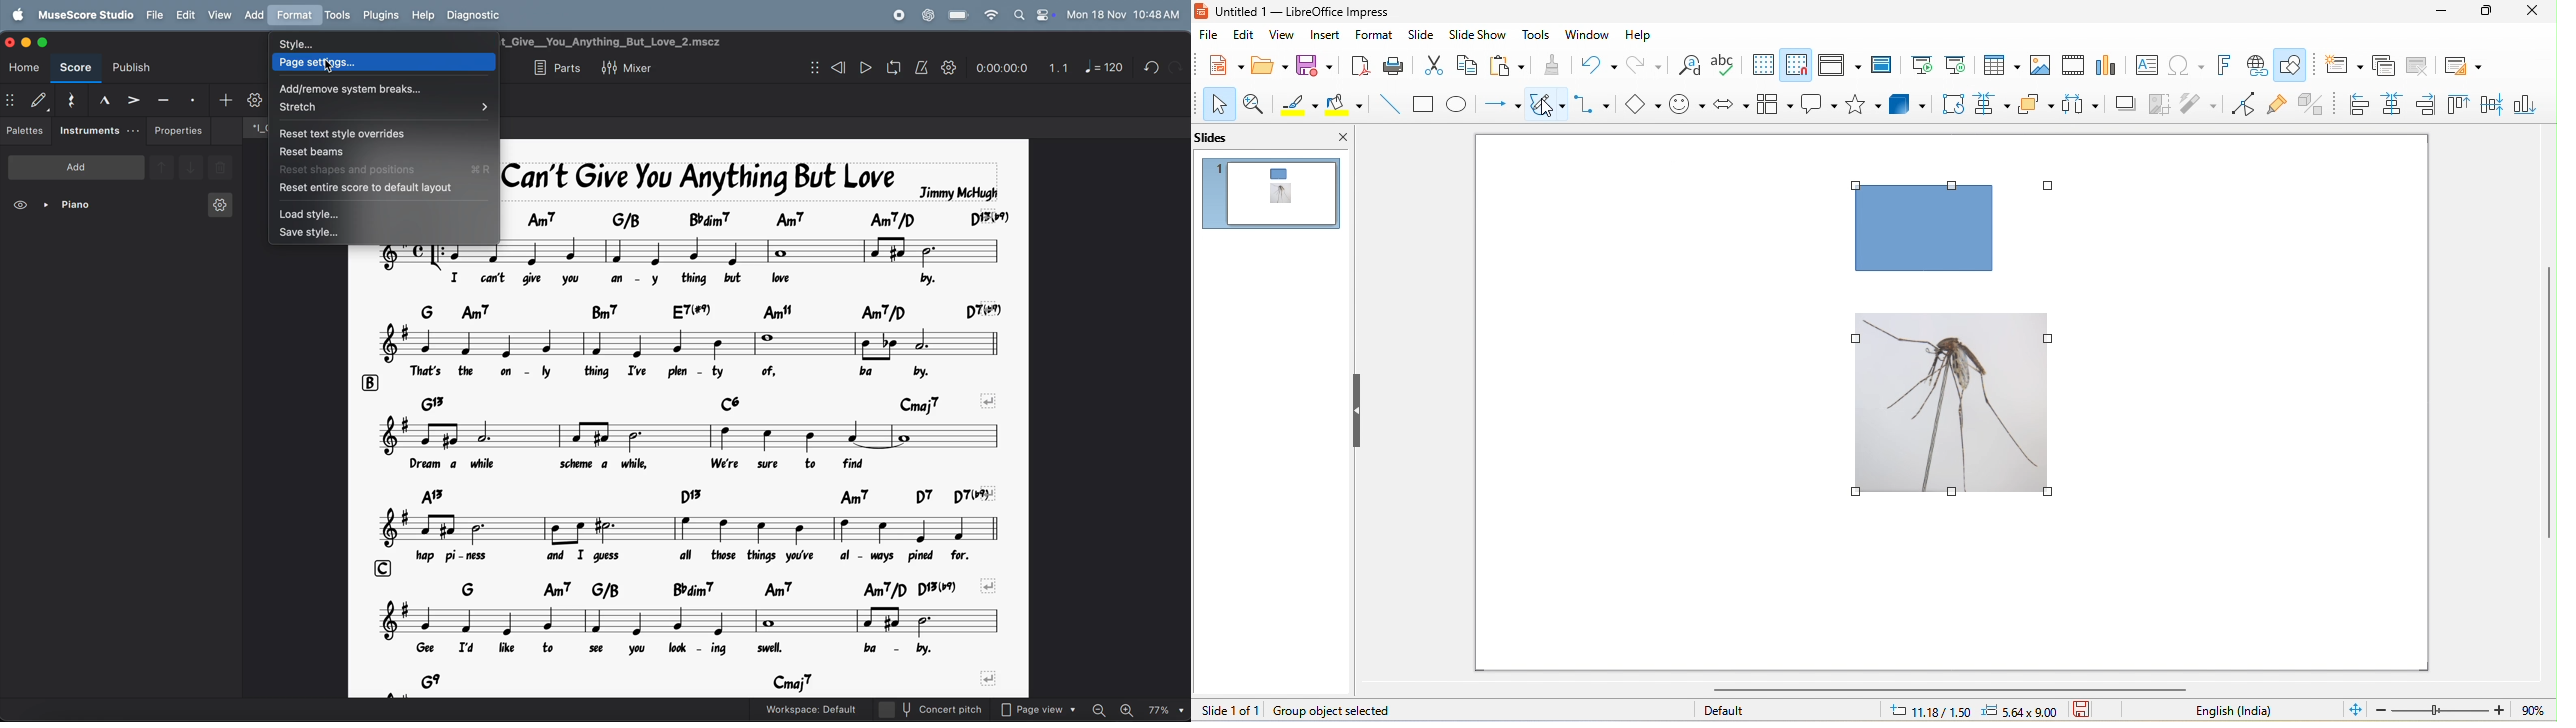 This screenshot has width=2576, height=728. Describe the element at coordinates (1281, 187) in the screenshot. I see `change of position appeared ` at that location.